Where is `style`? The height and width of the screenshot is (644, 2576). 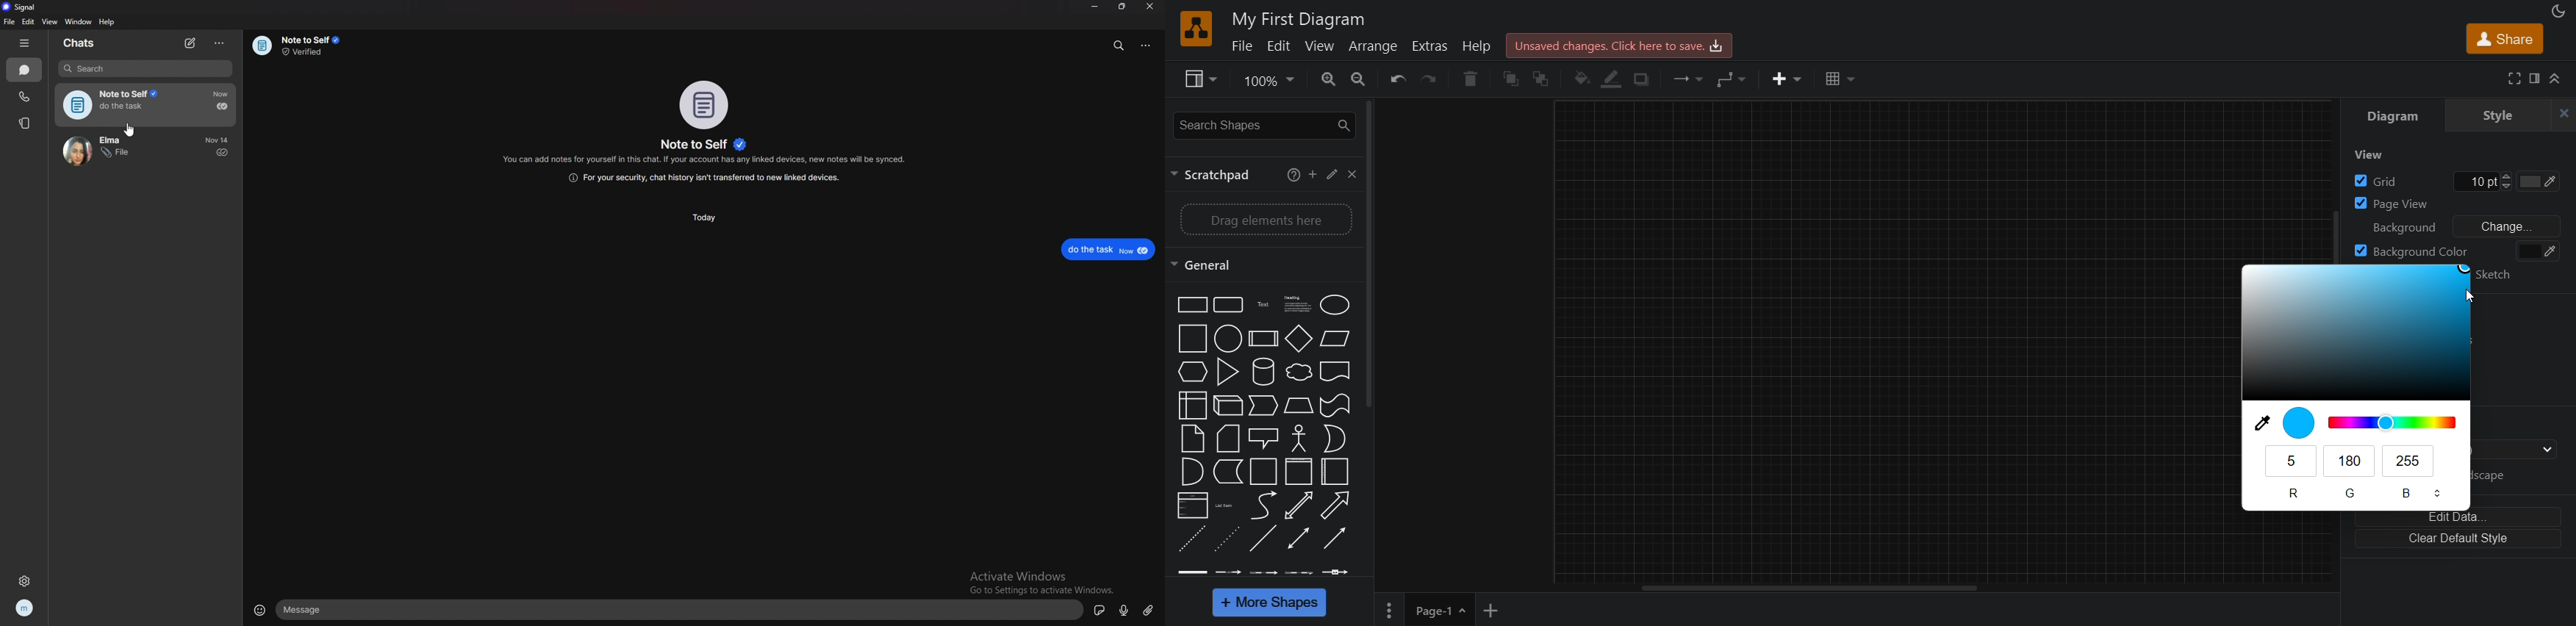
style is located at coordinates (2501, 115).